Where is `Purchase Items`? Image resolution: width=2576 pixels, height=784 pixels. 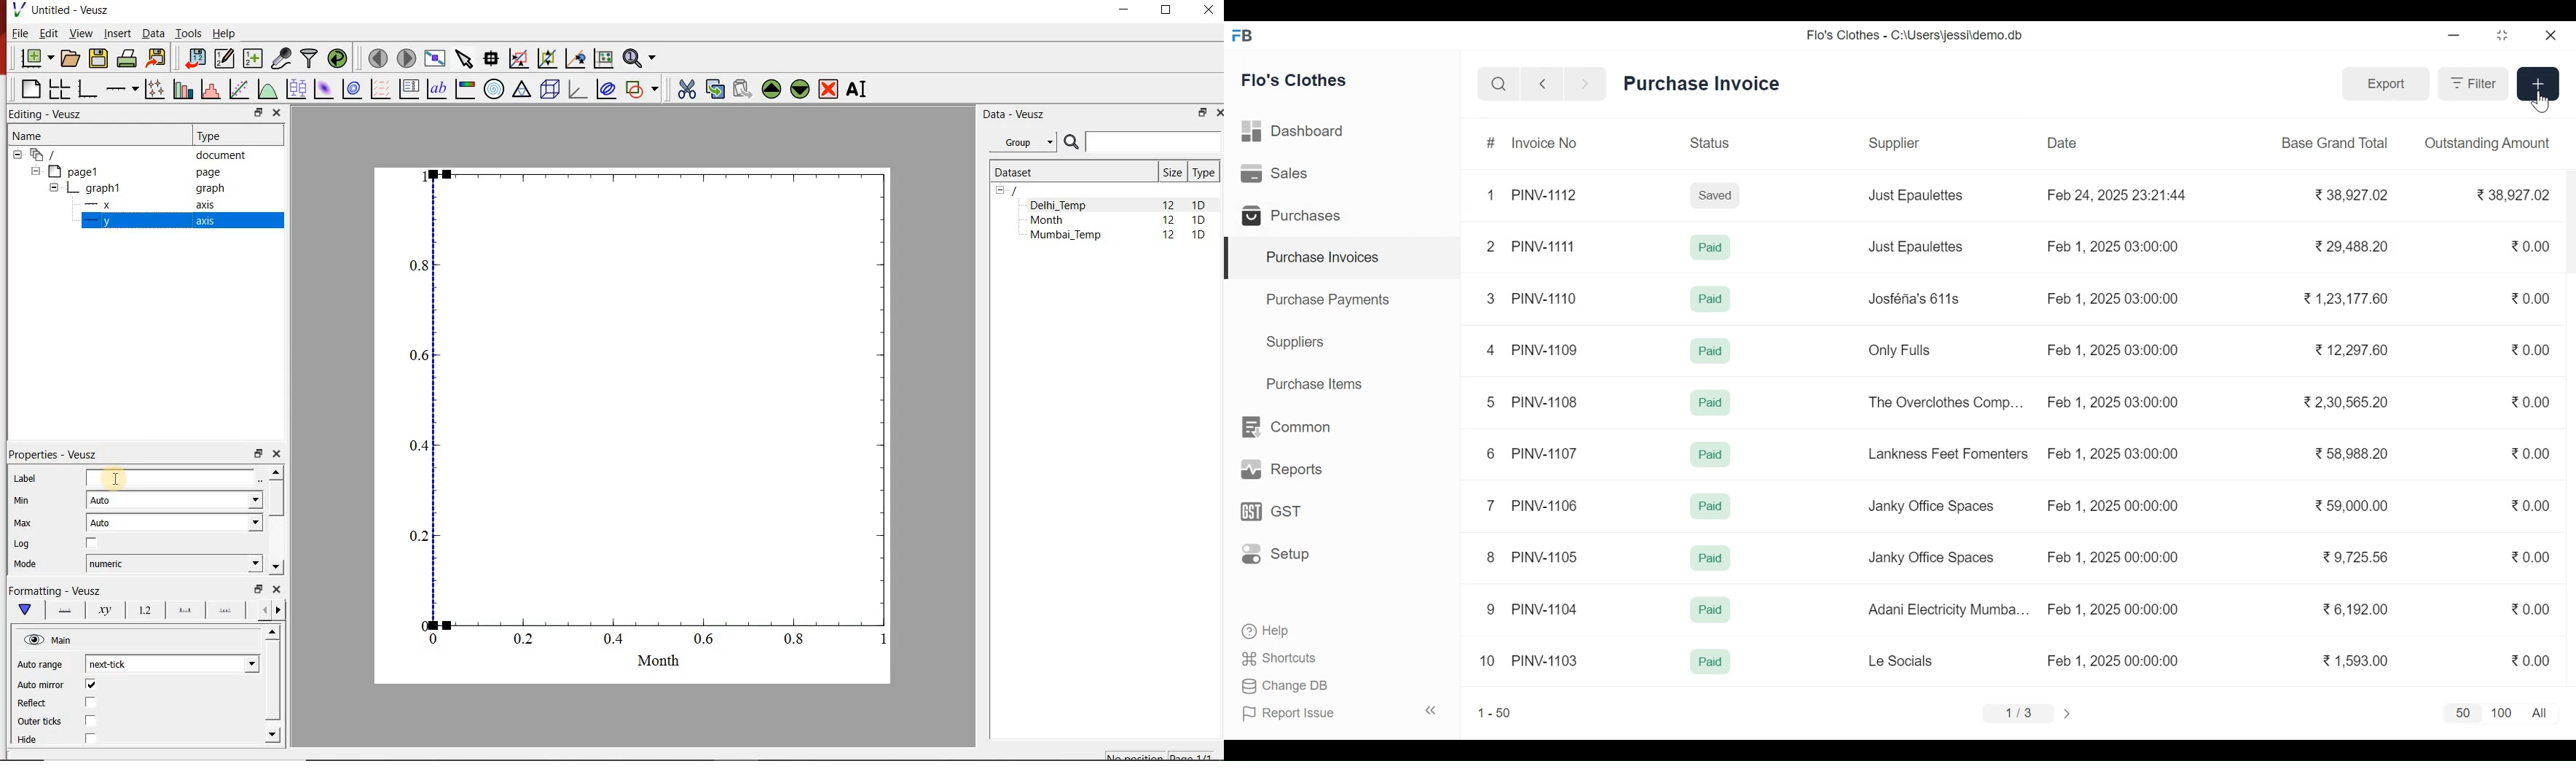
Purchase Items is located at coordinates (1318, 383).